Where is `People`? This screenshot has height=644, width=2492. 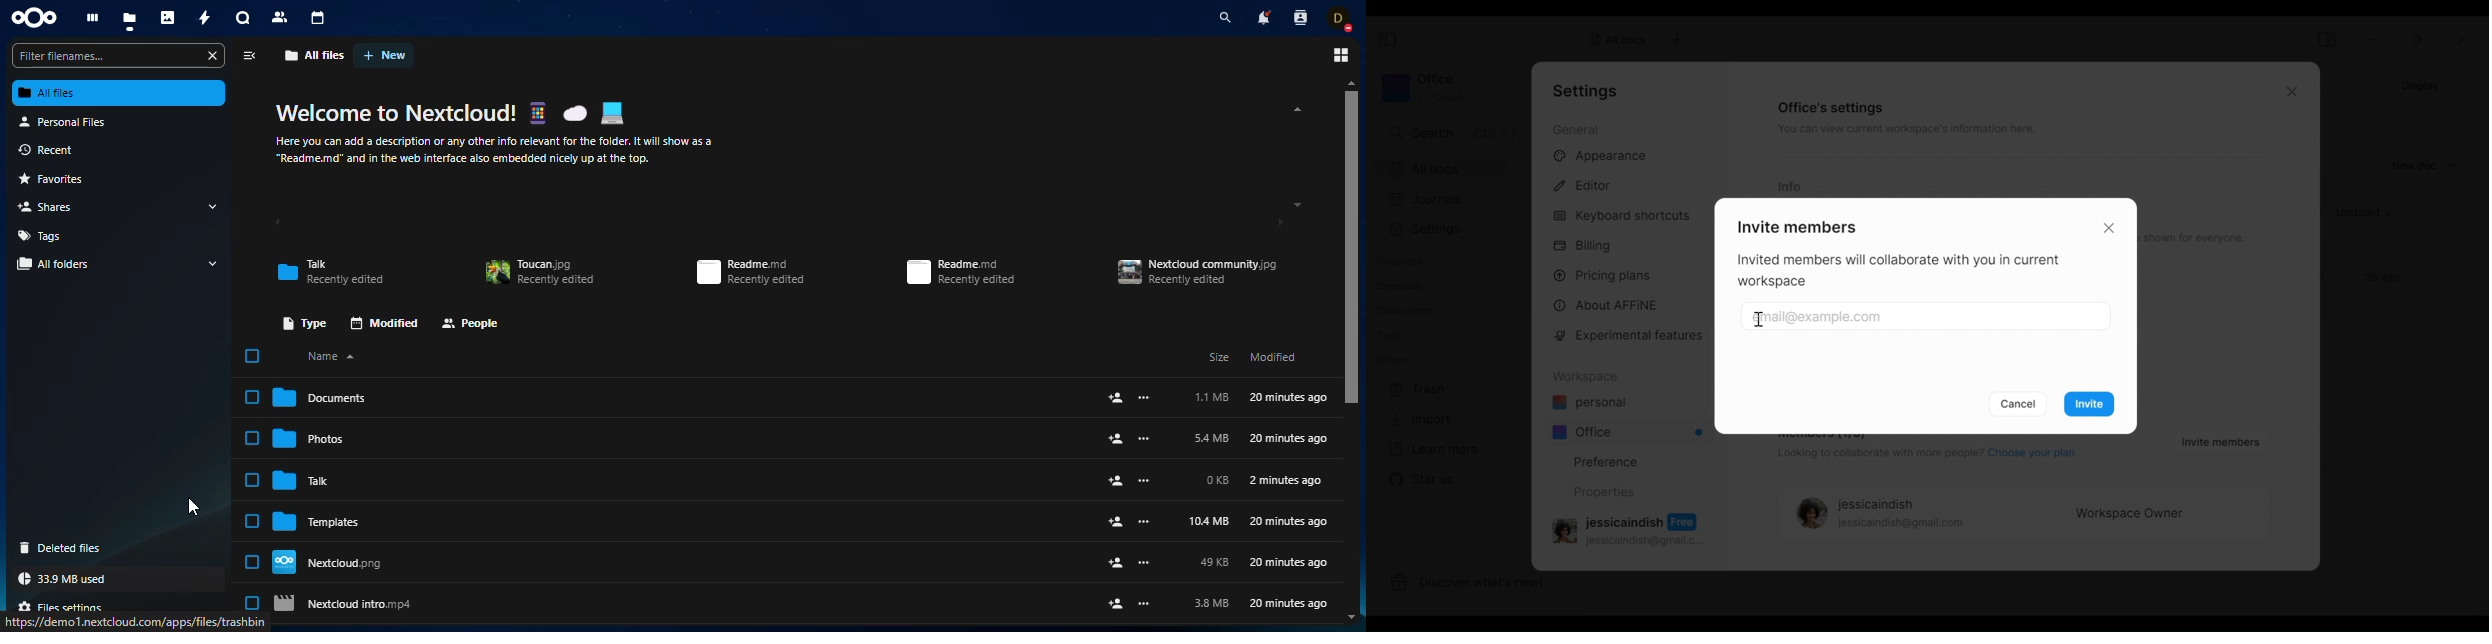 People is located at coordinates (475, 322).